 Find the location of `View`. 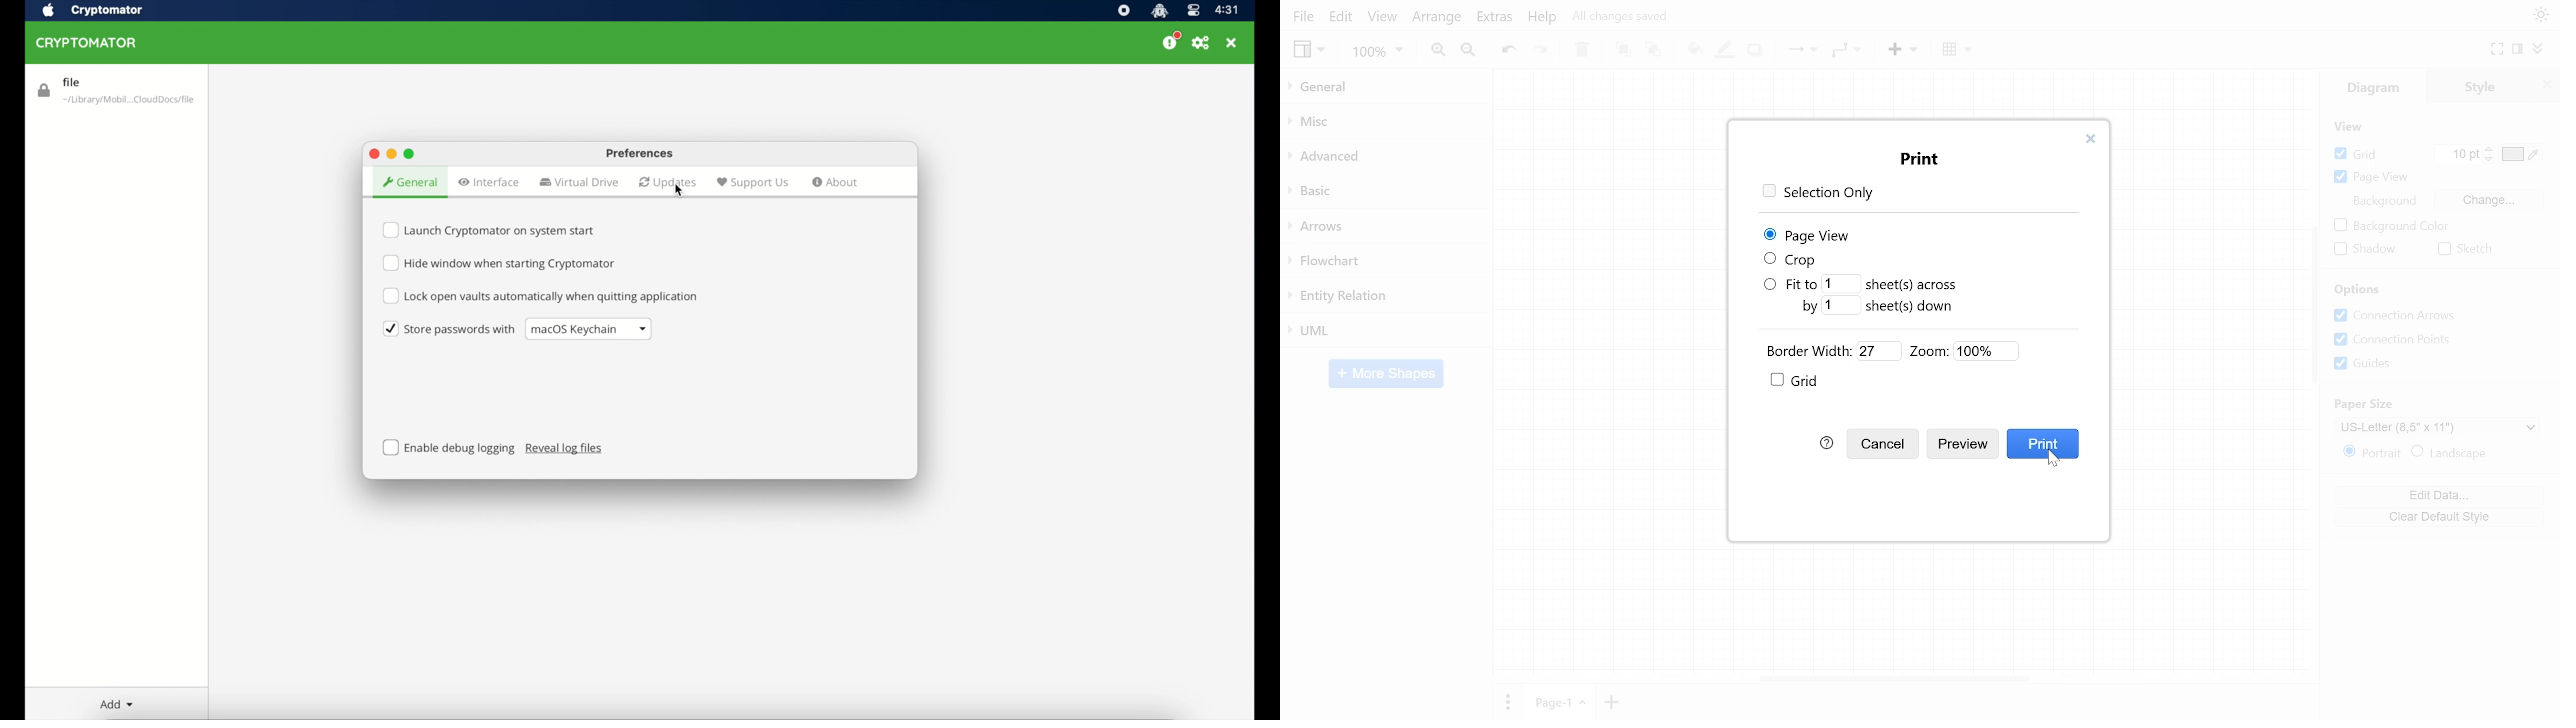

View is located at coordinates (1383, 18).